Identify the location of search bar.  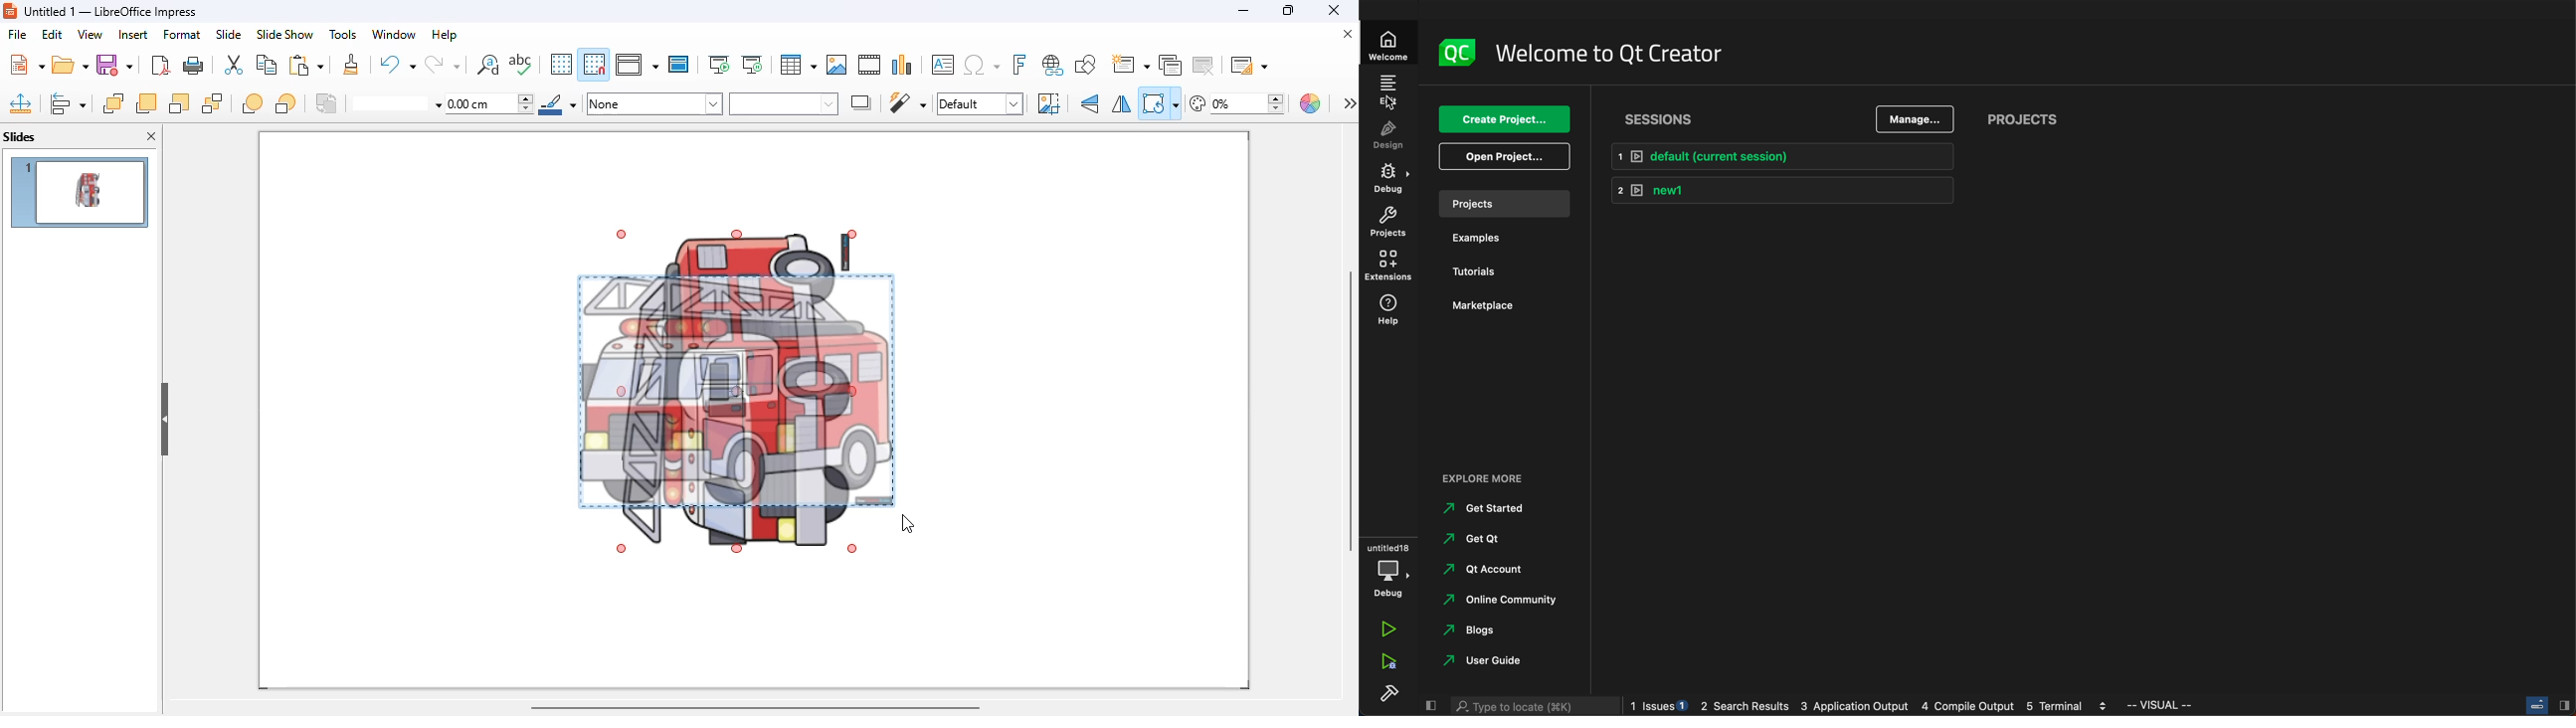
(1532, 705).